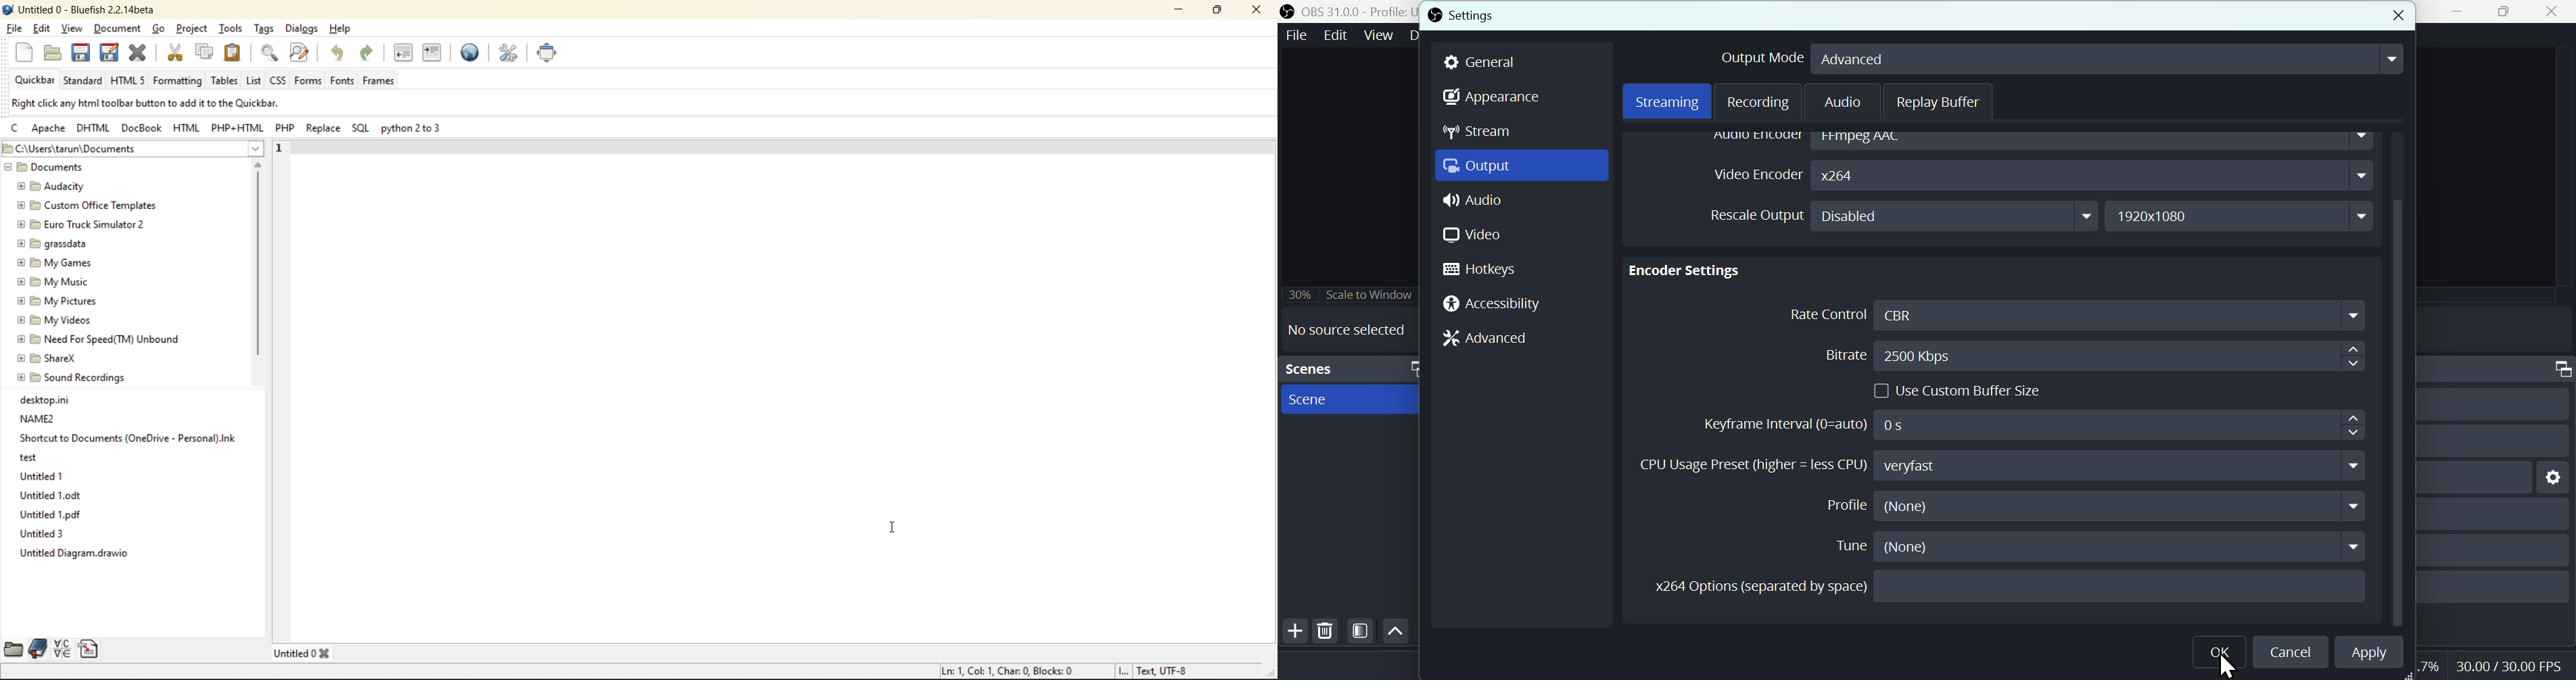 The image size is (2576, 700). What do you see at coordinates (1940, 101) in the screenshot?
I see `Replay Buffer` at bounding box center [1940, 101].